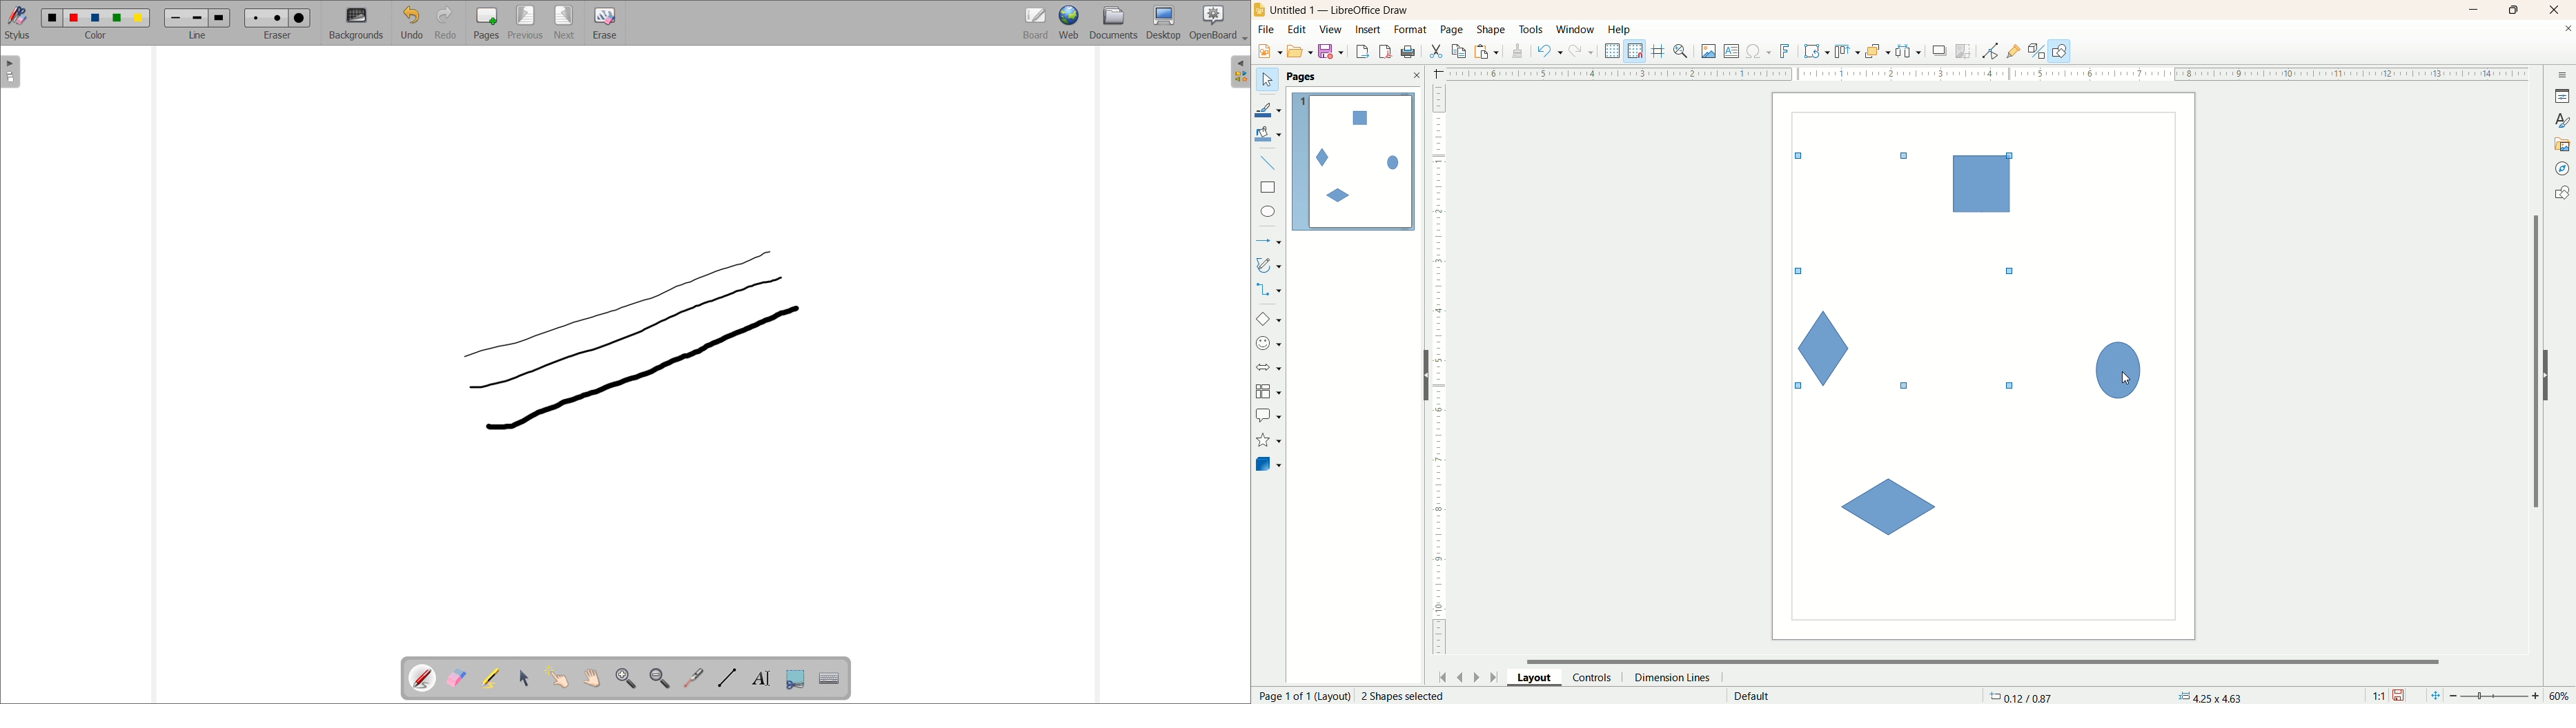 The width and height of the screenshot is (2576, 728). Describe the element at coordinates (2563, 143) in the screenshot. I see `gallery` at that location.